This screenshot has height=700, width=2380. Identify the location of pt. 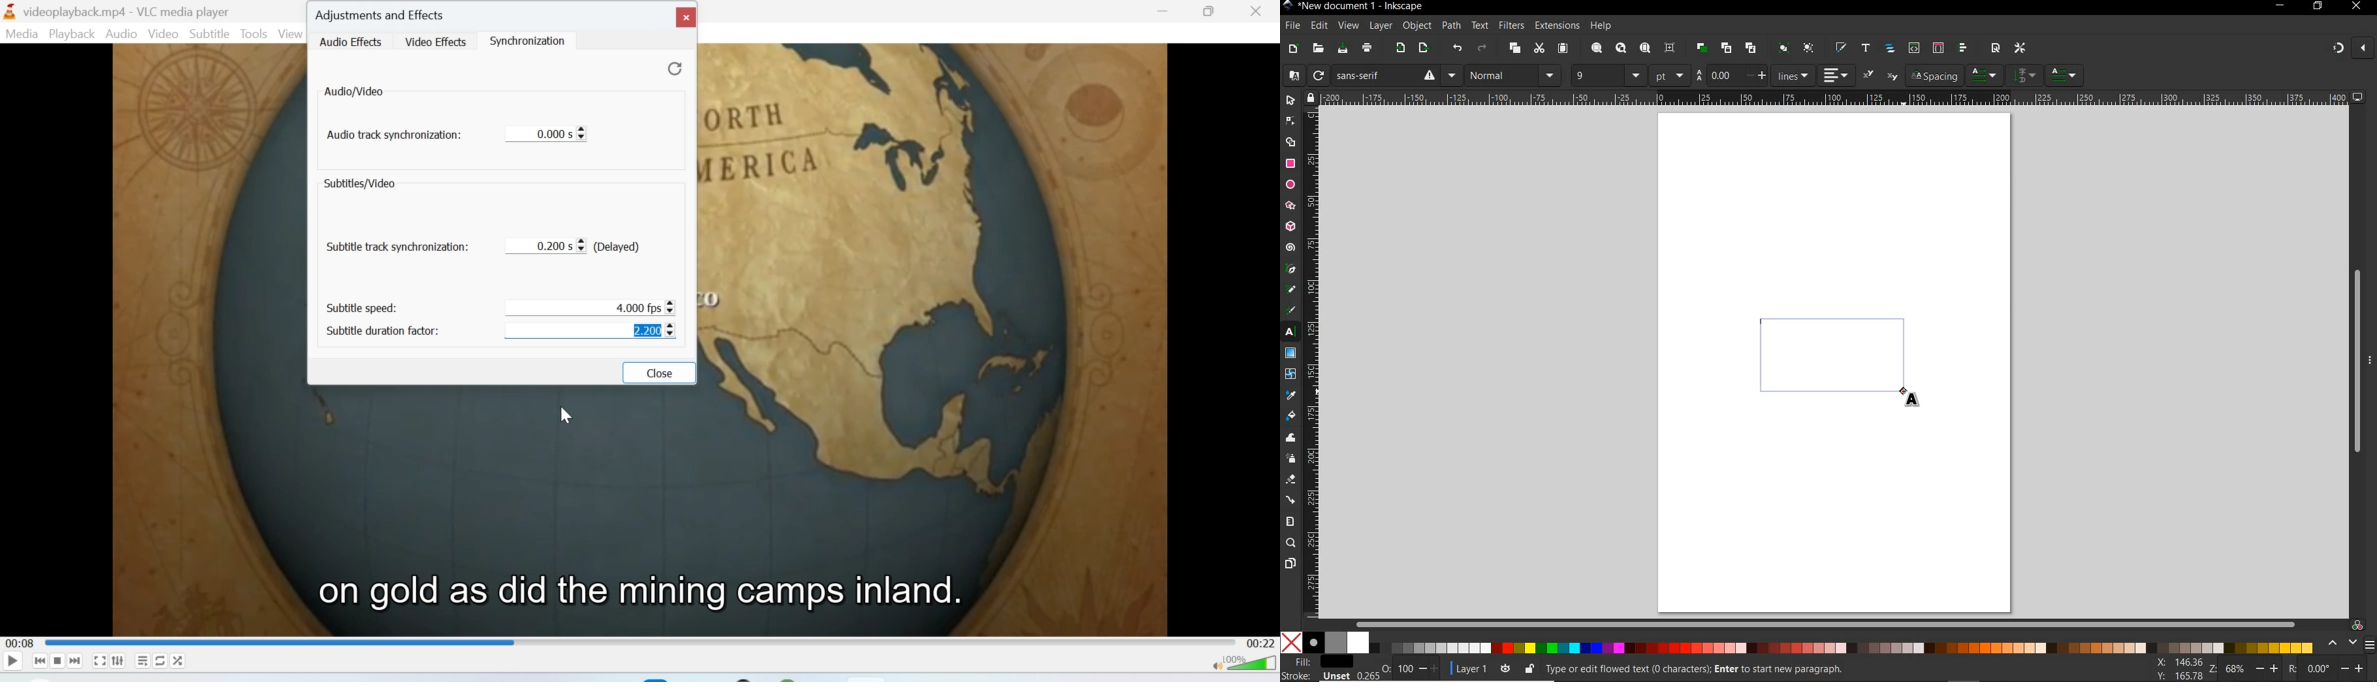
(1670, 75).